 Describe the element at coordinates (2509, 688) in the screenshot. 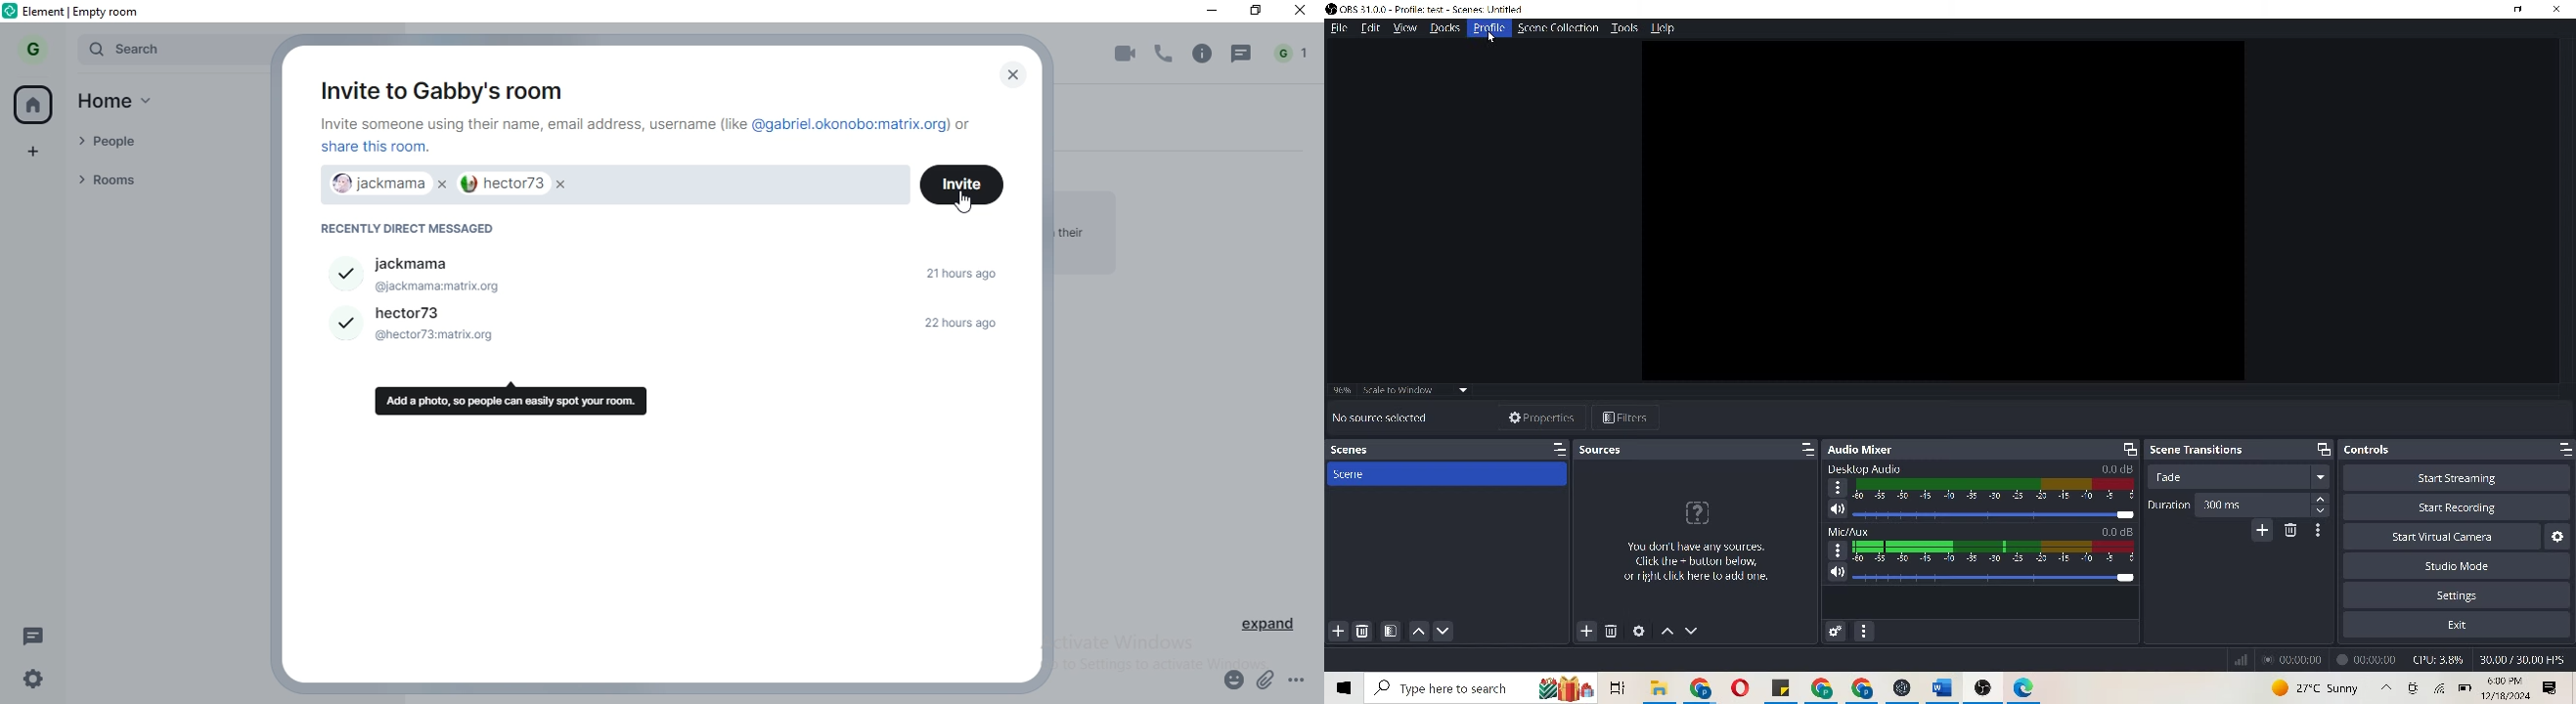

I see `time & date` at that location.